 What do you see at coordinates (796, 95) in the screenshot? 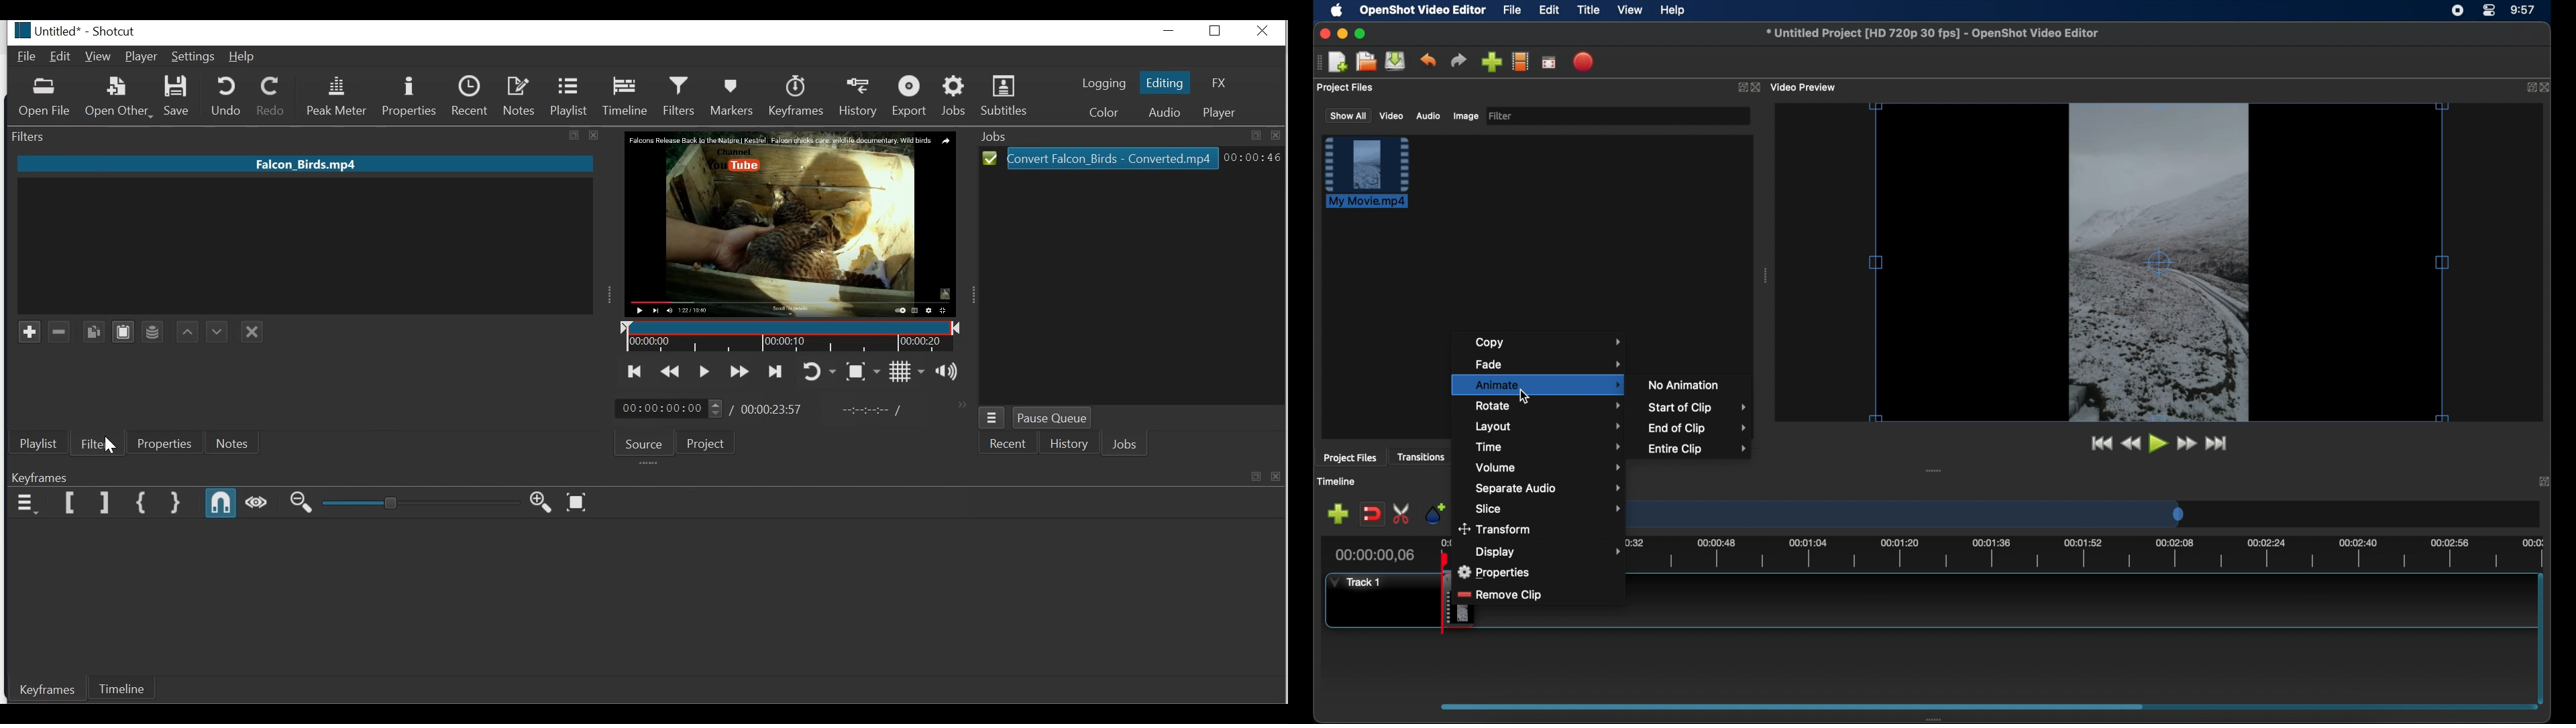
I see `Keyframes` at bounding box center [796, 95].